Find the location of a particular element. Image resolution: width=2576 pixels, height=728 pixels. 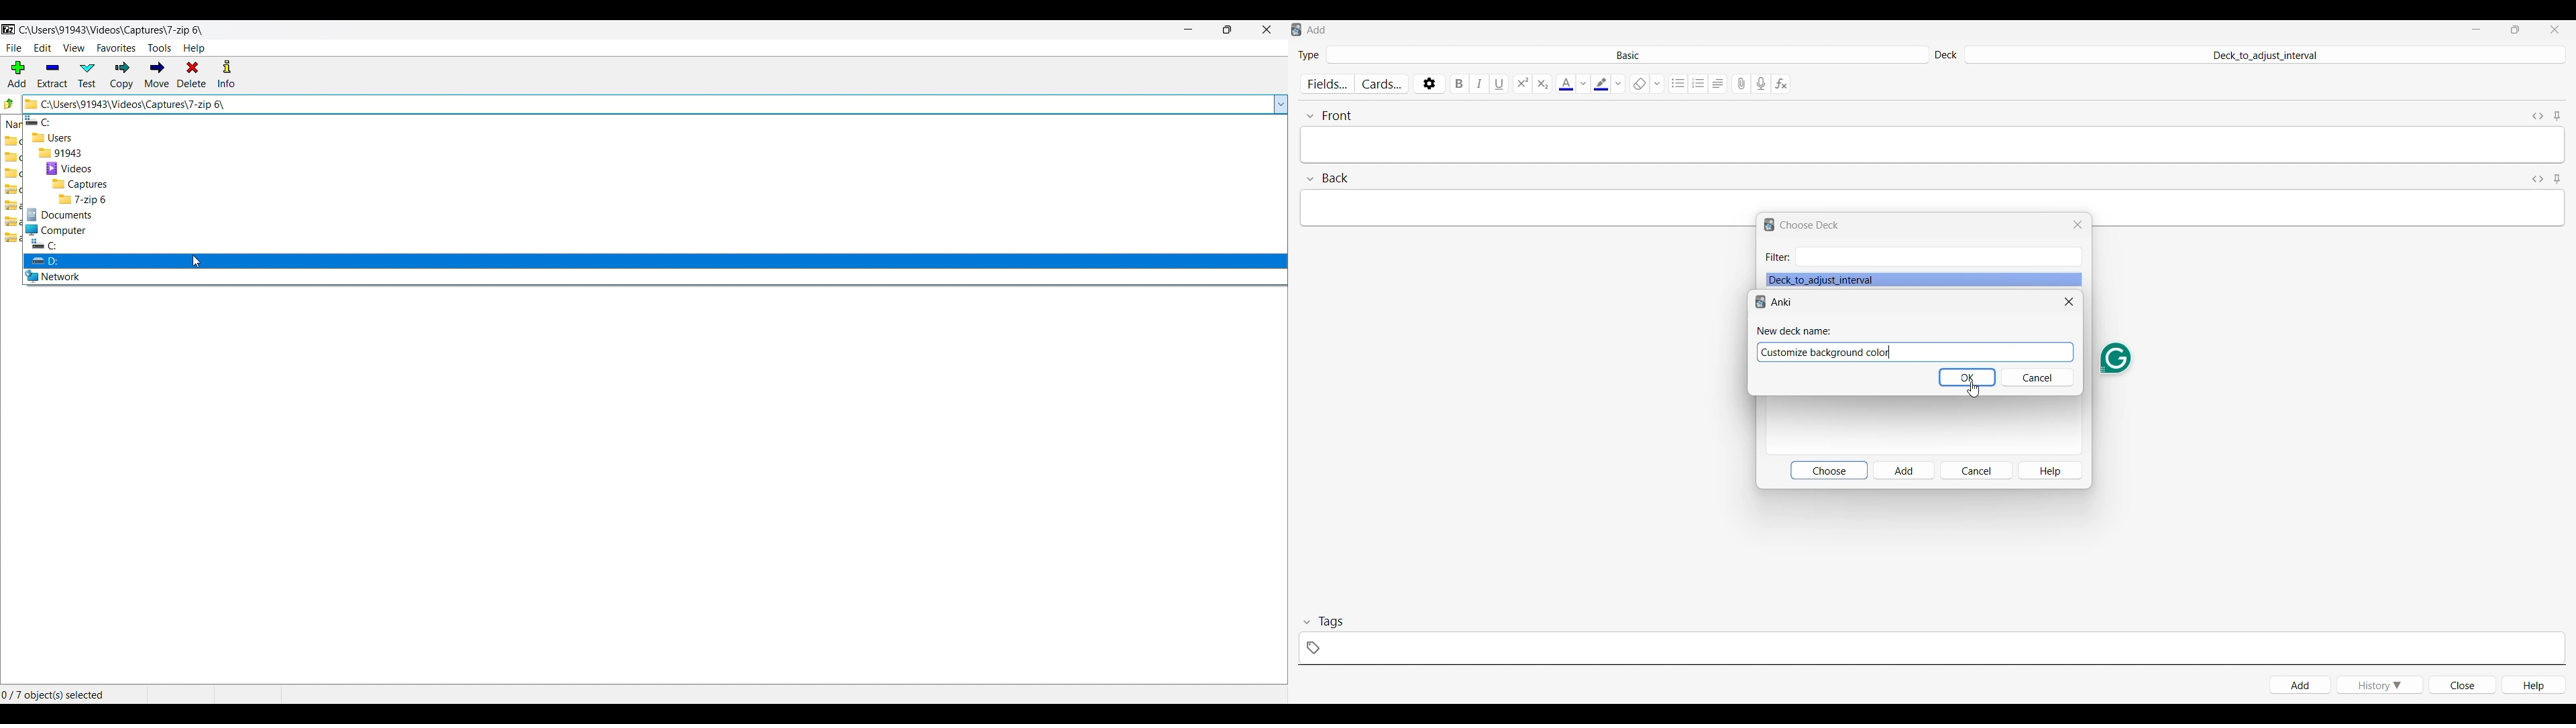

Formatting options is located at coordinates (1657, 83).